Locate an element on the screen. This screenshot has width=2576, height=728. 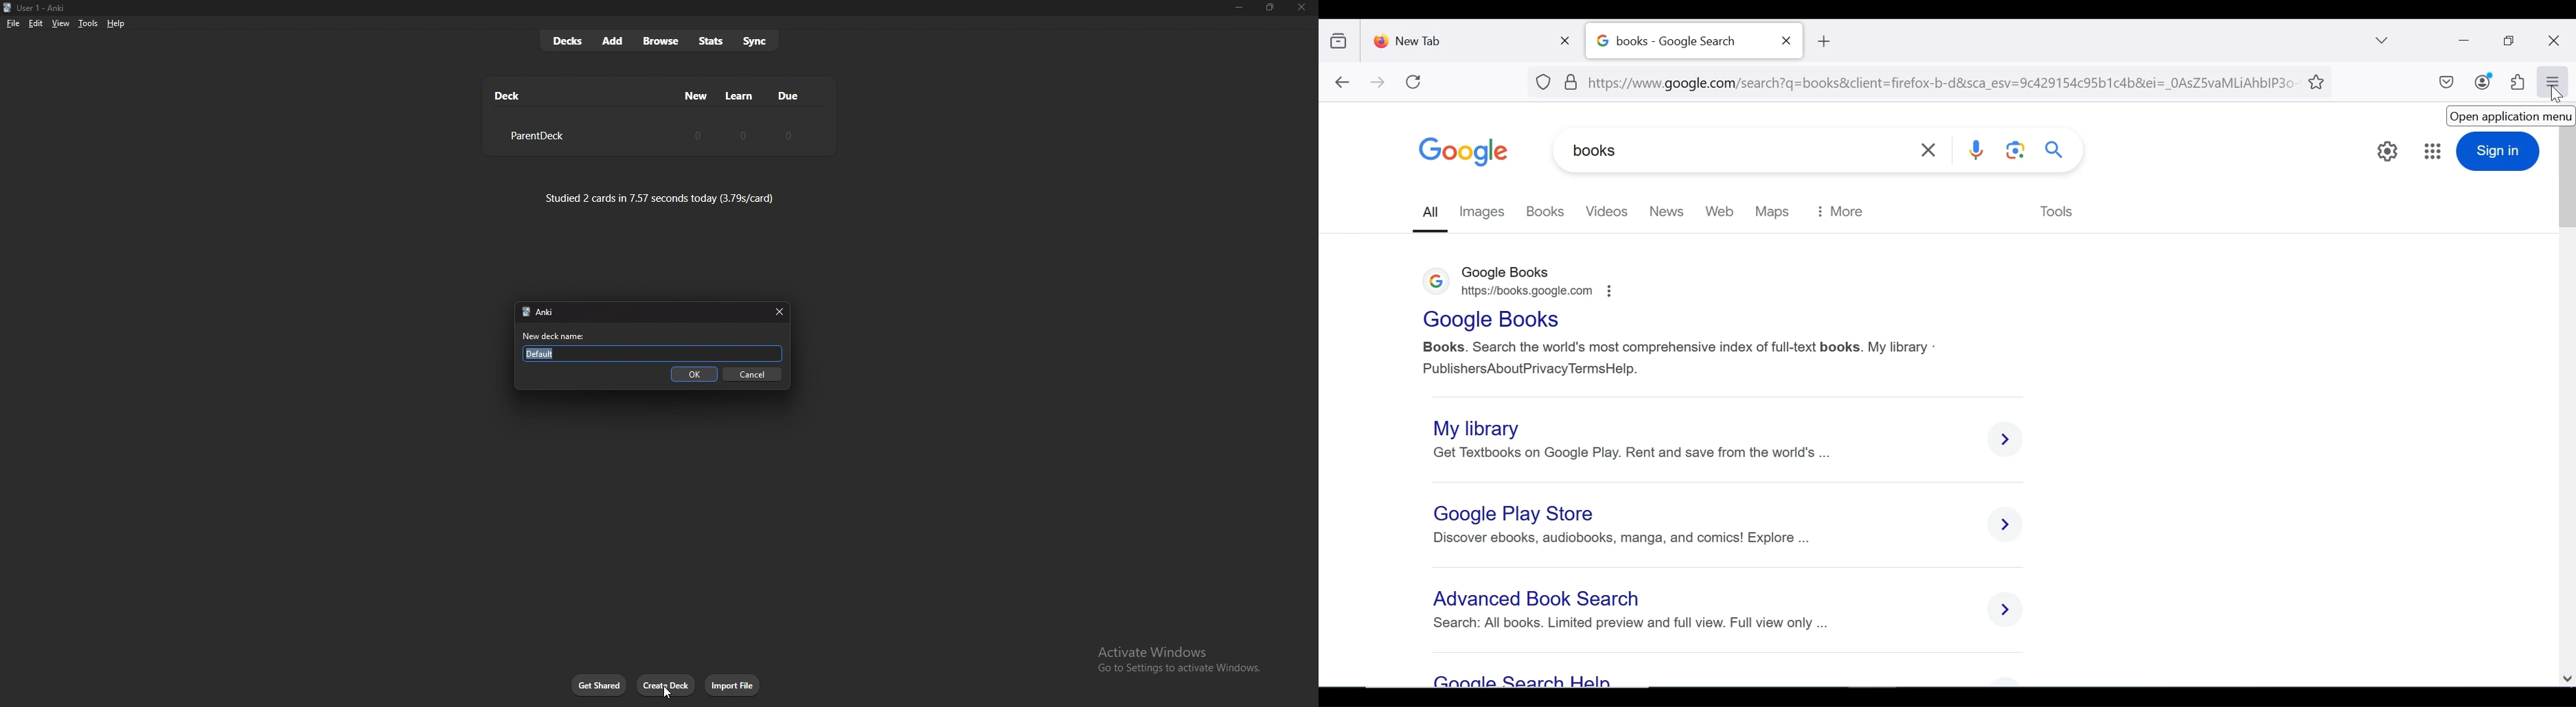
bookmark this tab is located at coordinates (2319, 81).